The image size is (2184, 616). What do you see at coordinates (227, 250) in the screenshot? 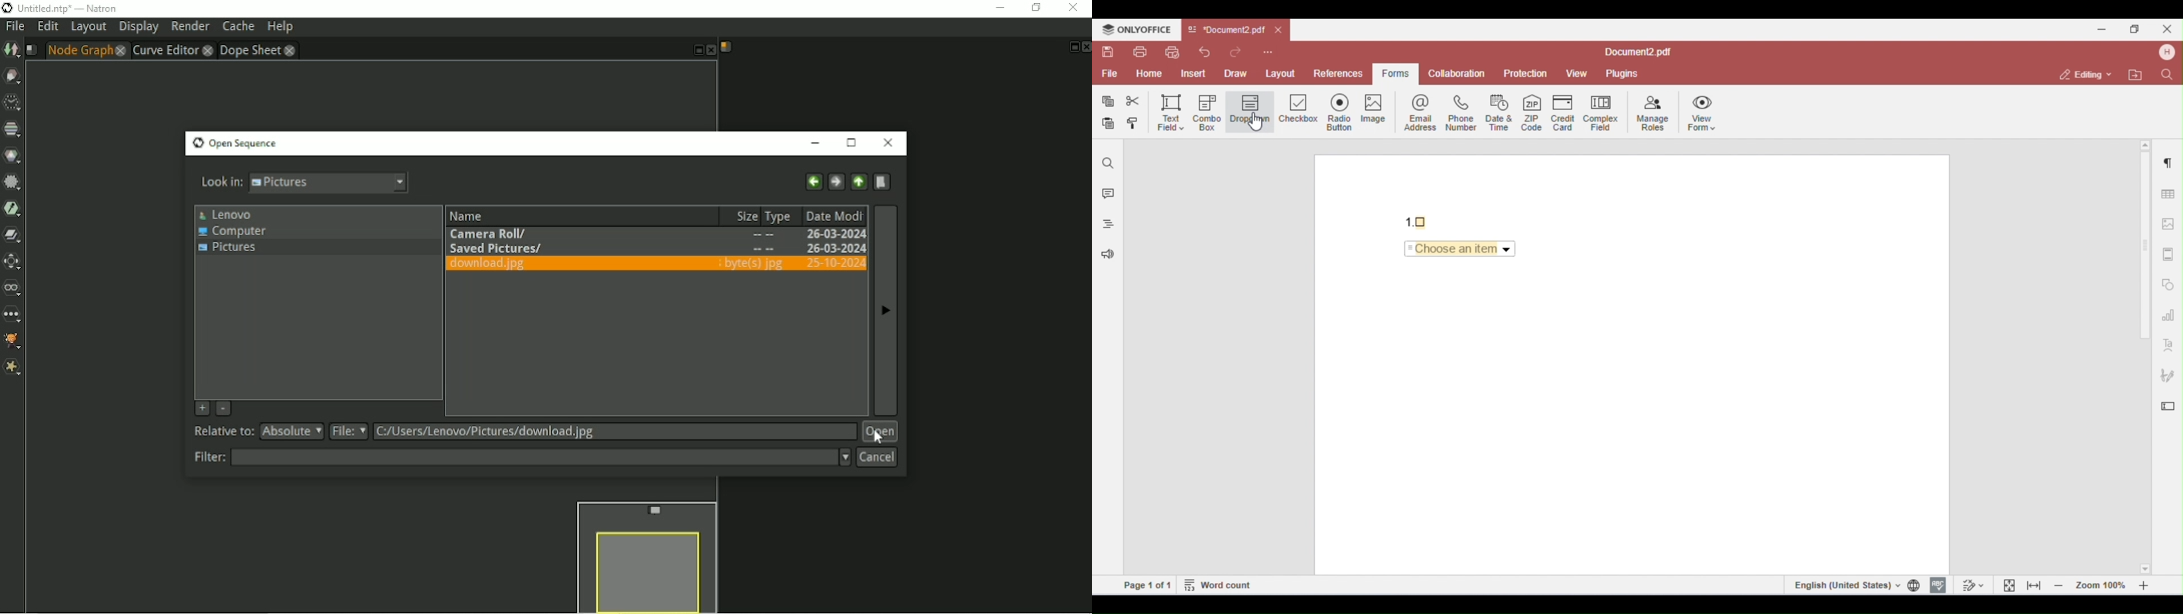
I see `Pictures` at bounding box center [227, 250].